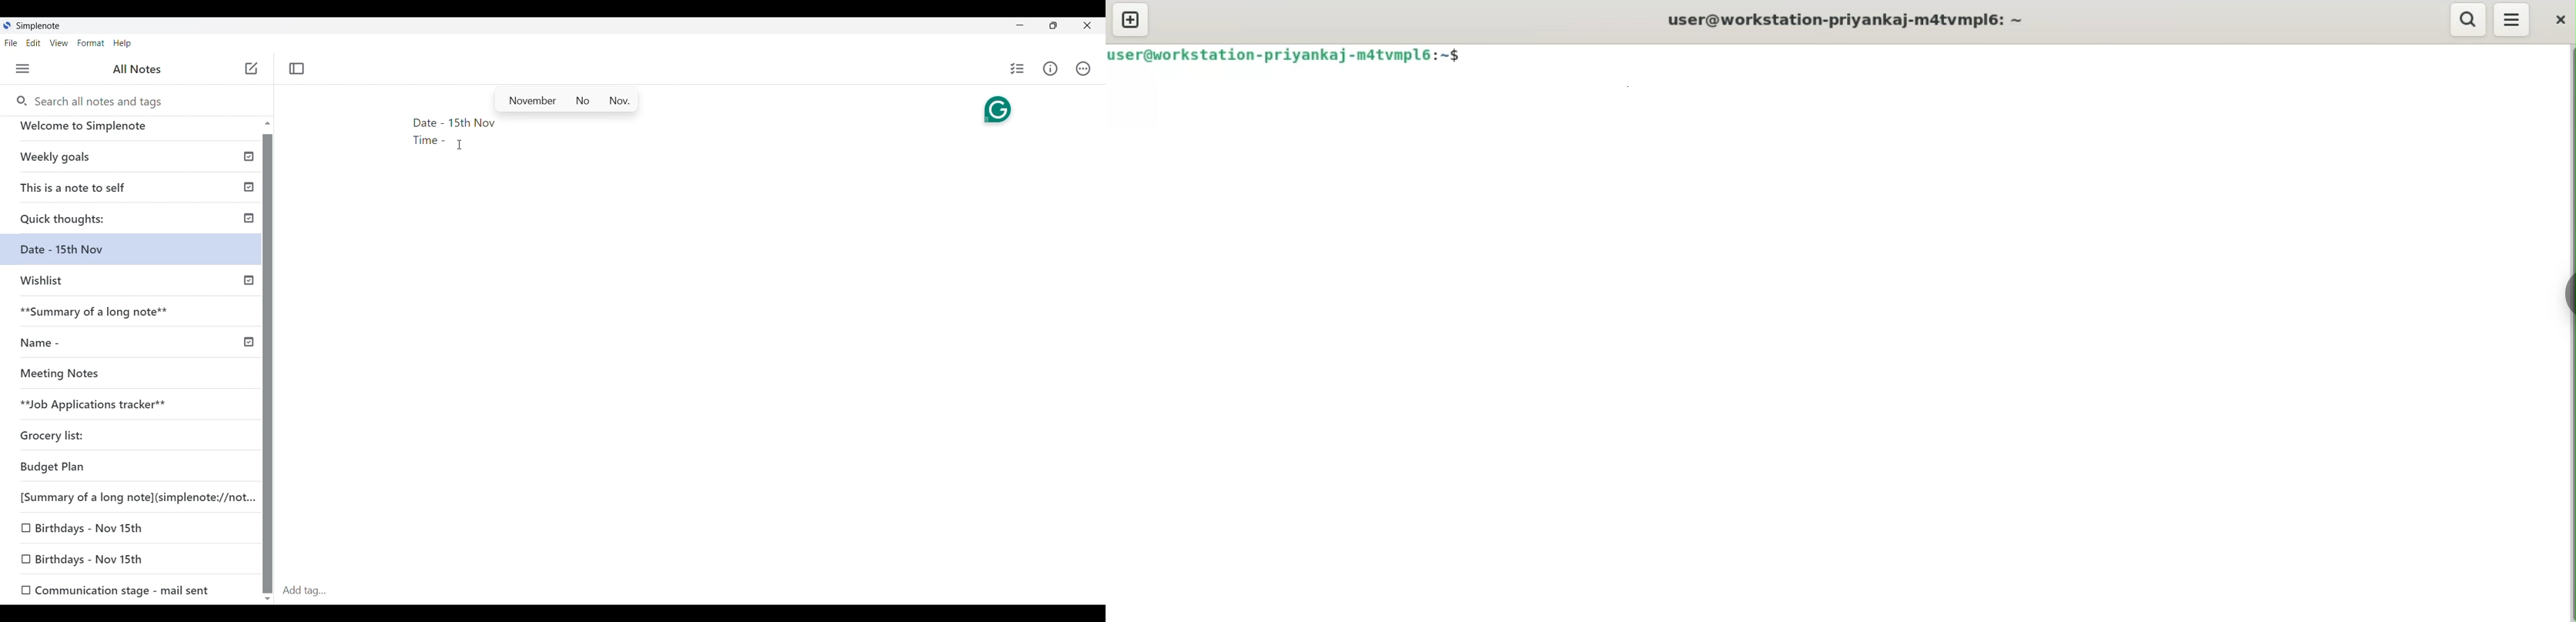 The height and width of the screenshot is (644, 2576). I want to click on Unpublished note, so click(116, 589).